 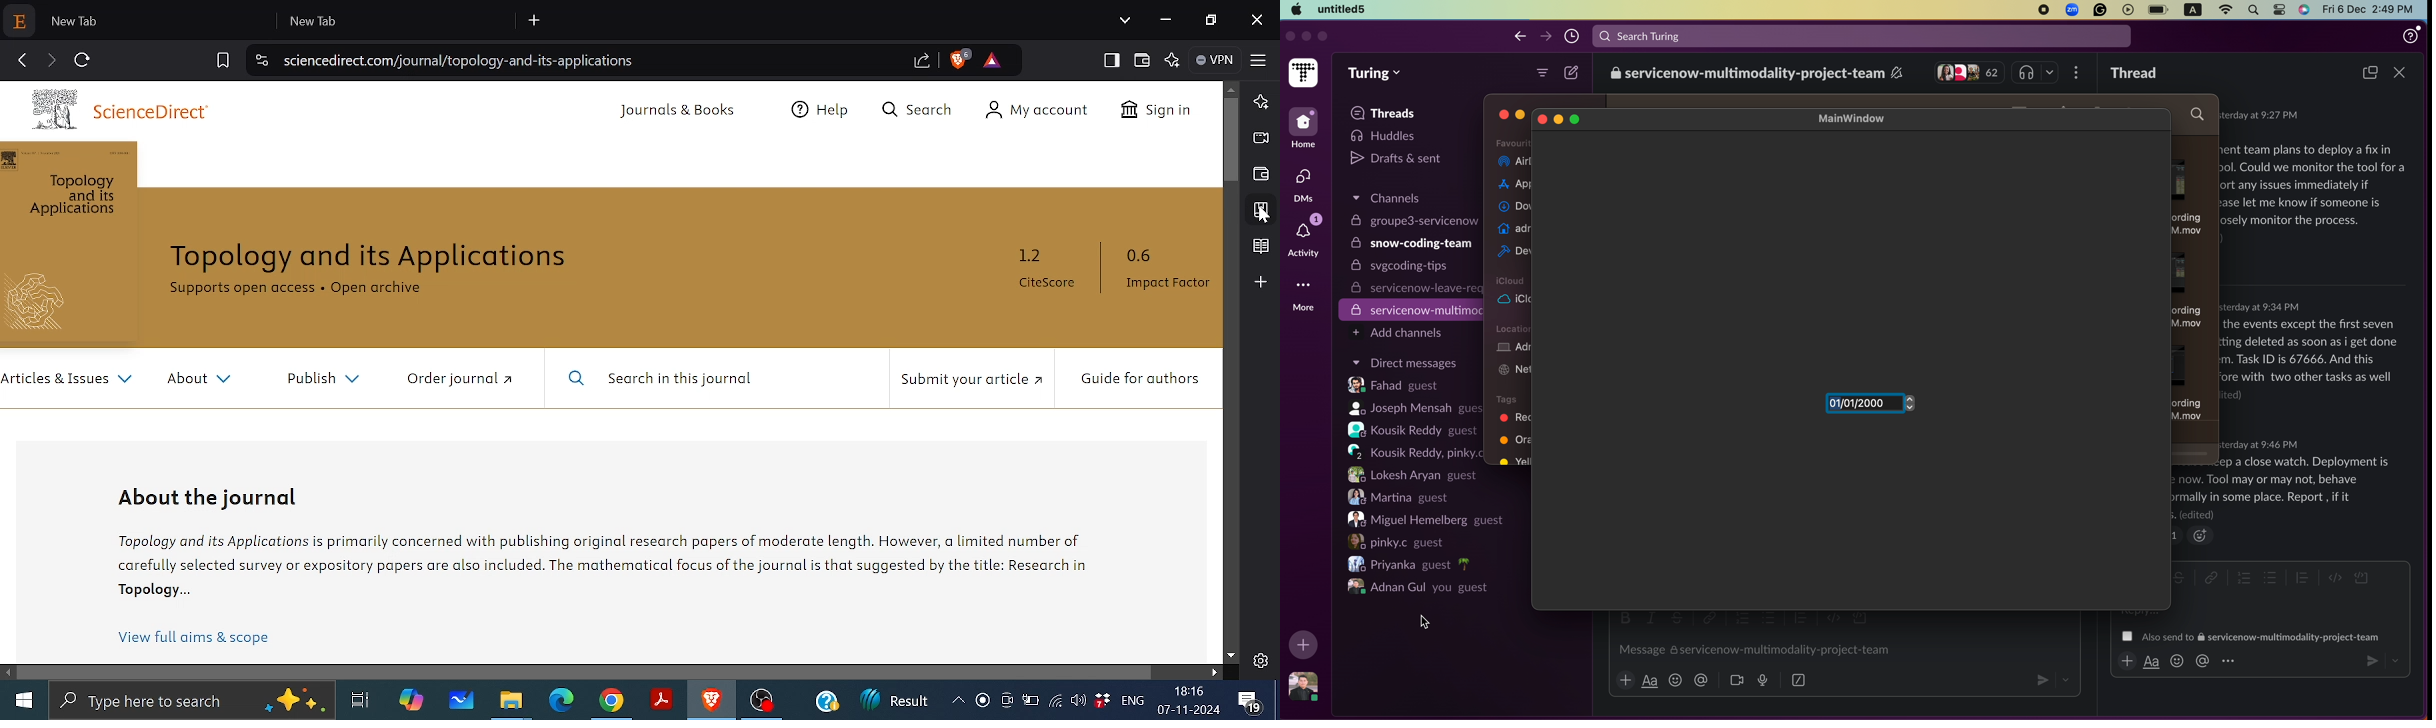 I want to click on untitled 5 , so click(x=1342, y=9).